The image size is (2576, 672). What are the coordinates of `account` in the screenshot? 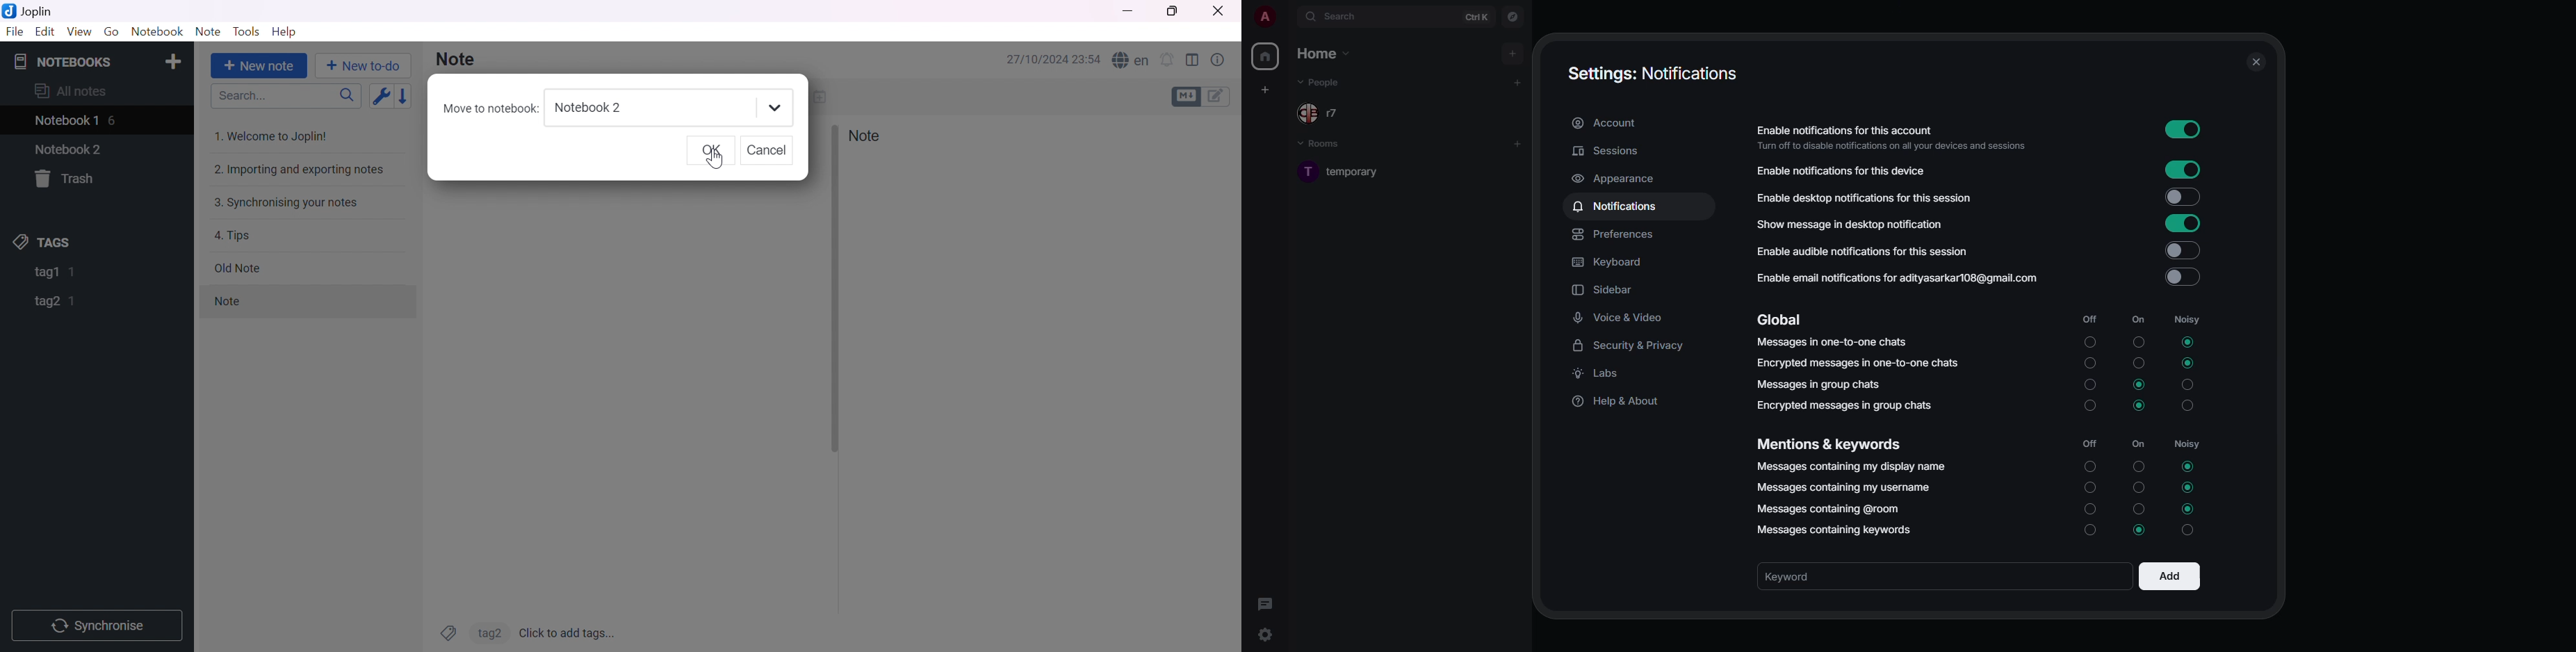 It's located at (1609, 123).